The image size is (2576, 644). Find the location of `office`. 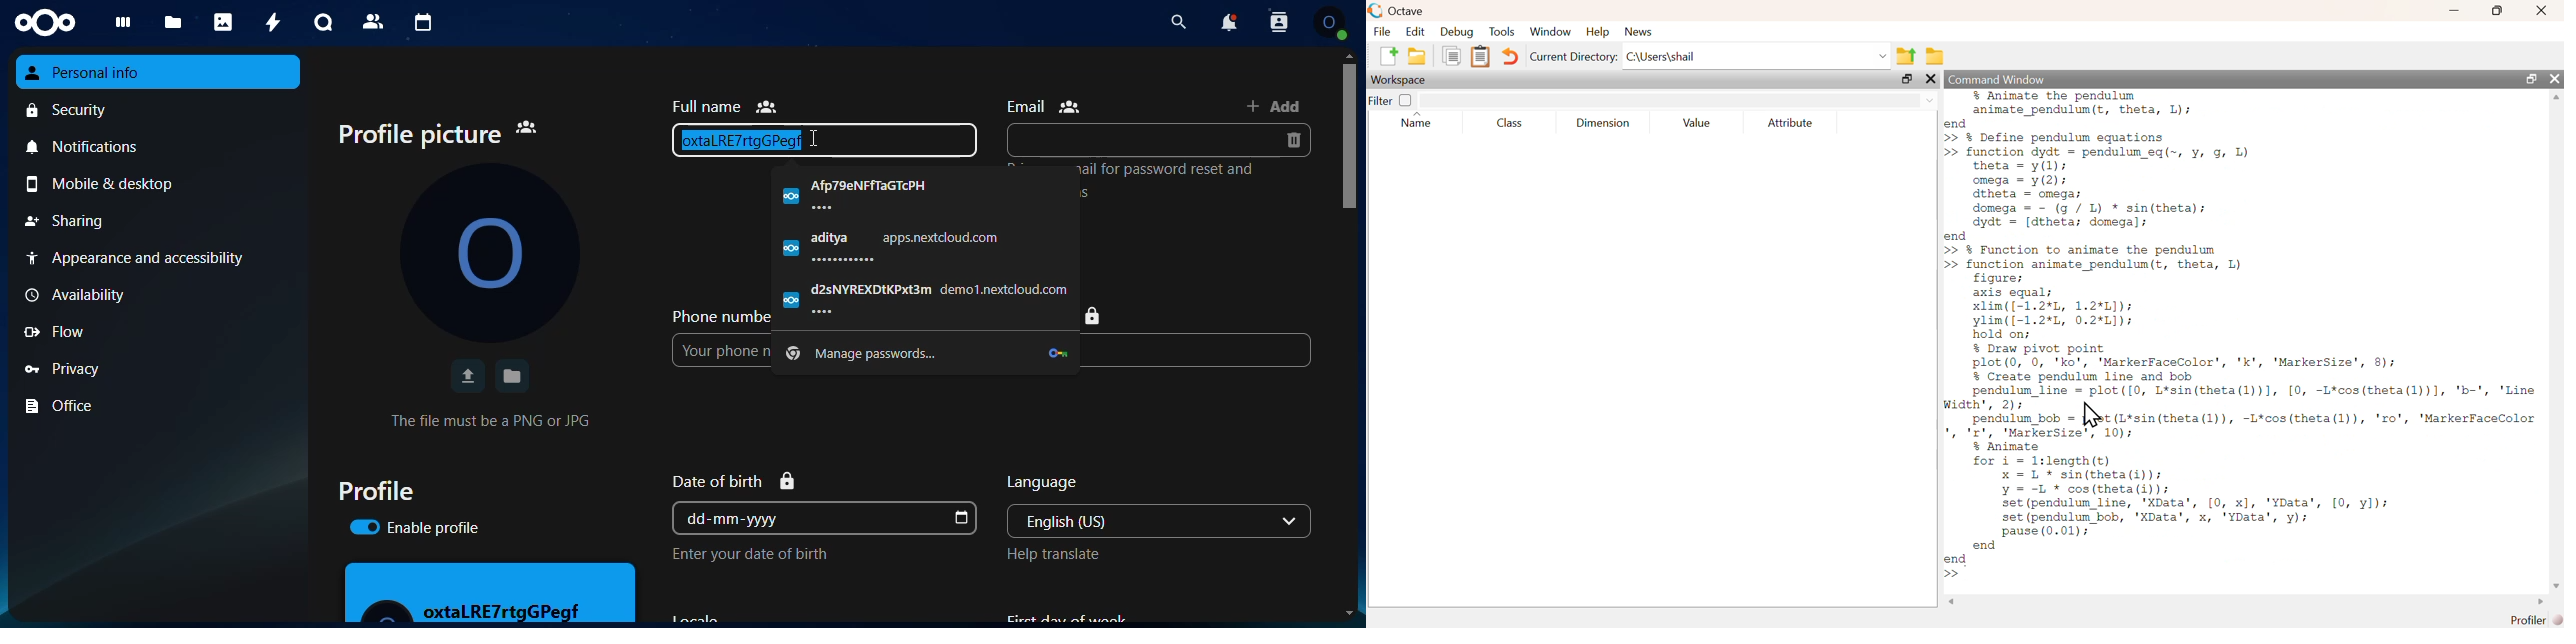

office is located at coordinates (160, 406).